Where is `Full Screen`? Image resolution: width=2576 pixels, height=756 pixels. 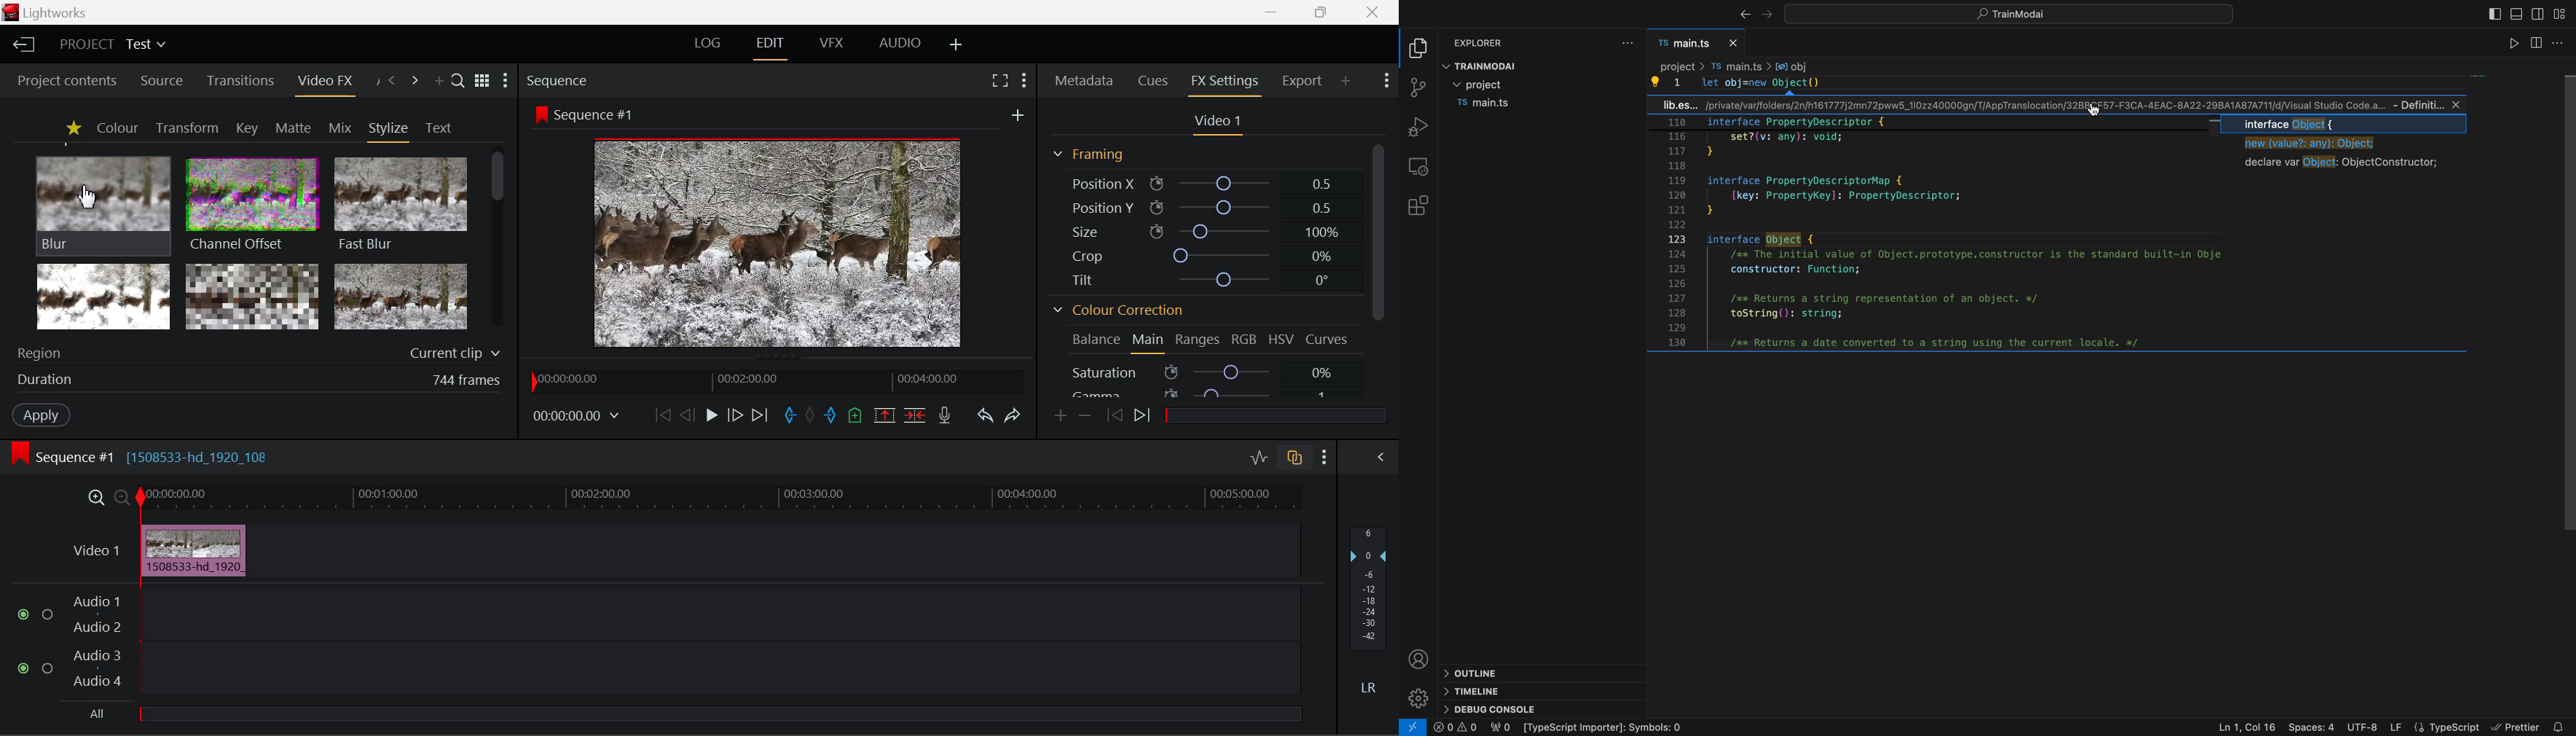 Full Screen is located at coordinates (1000, 80).